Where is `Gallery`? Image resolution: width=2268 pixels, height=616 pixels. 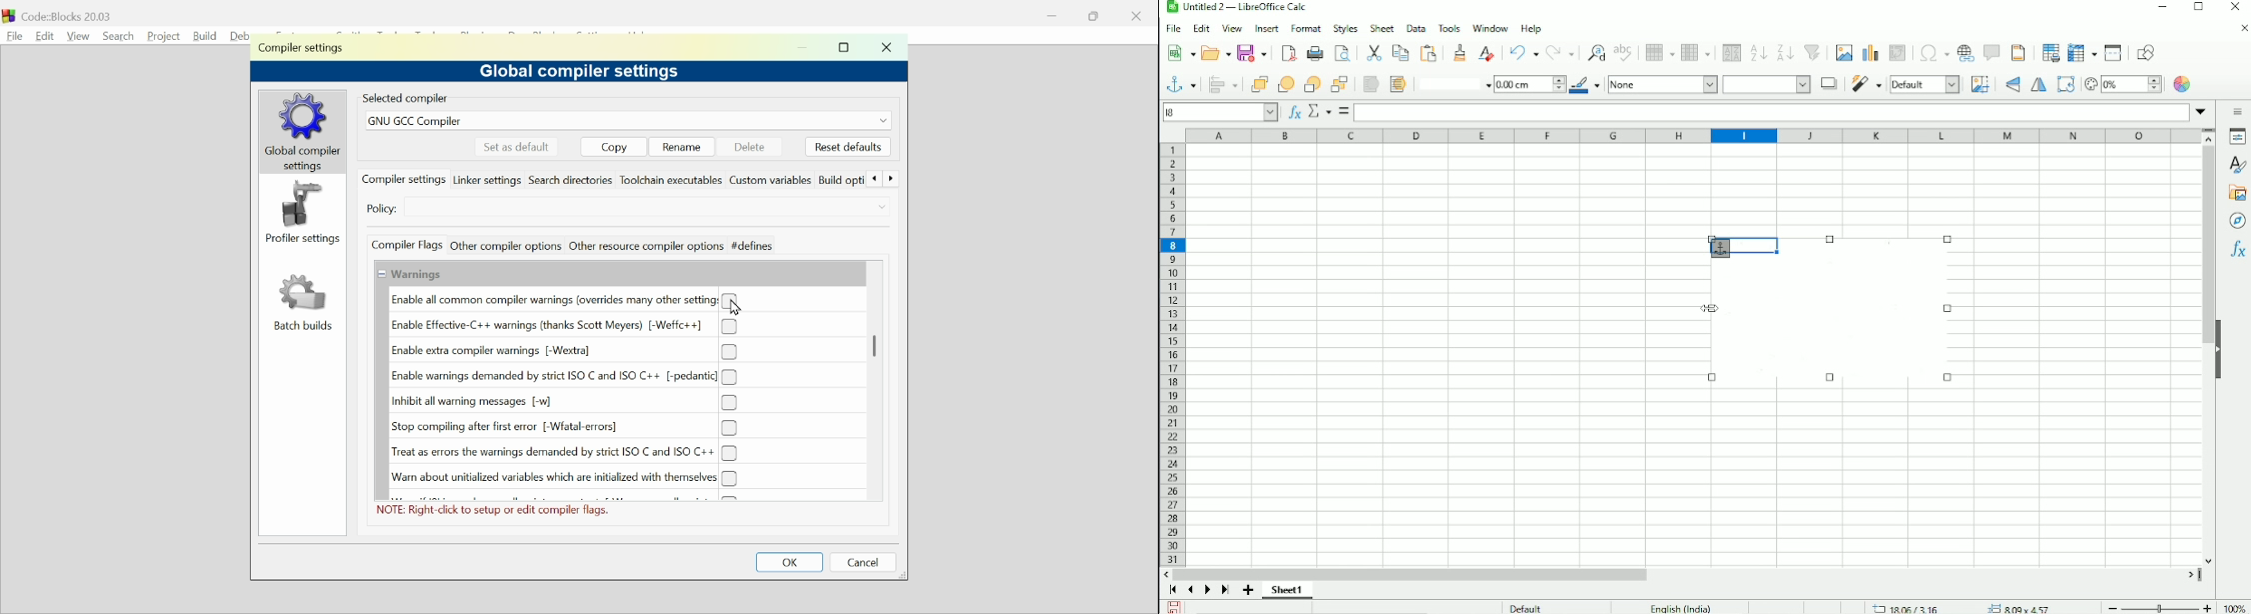 Gallery is located at coordinates (2236, 193).